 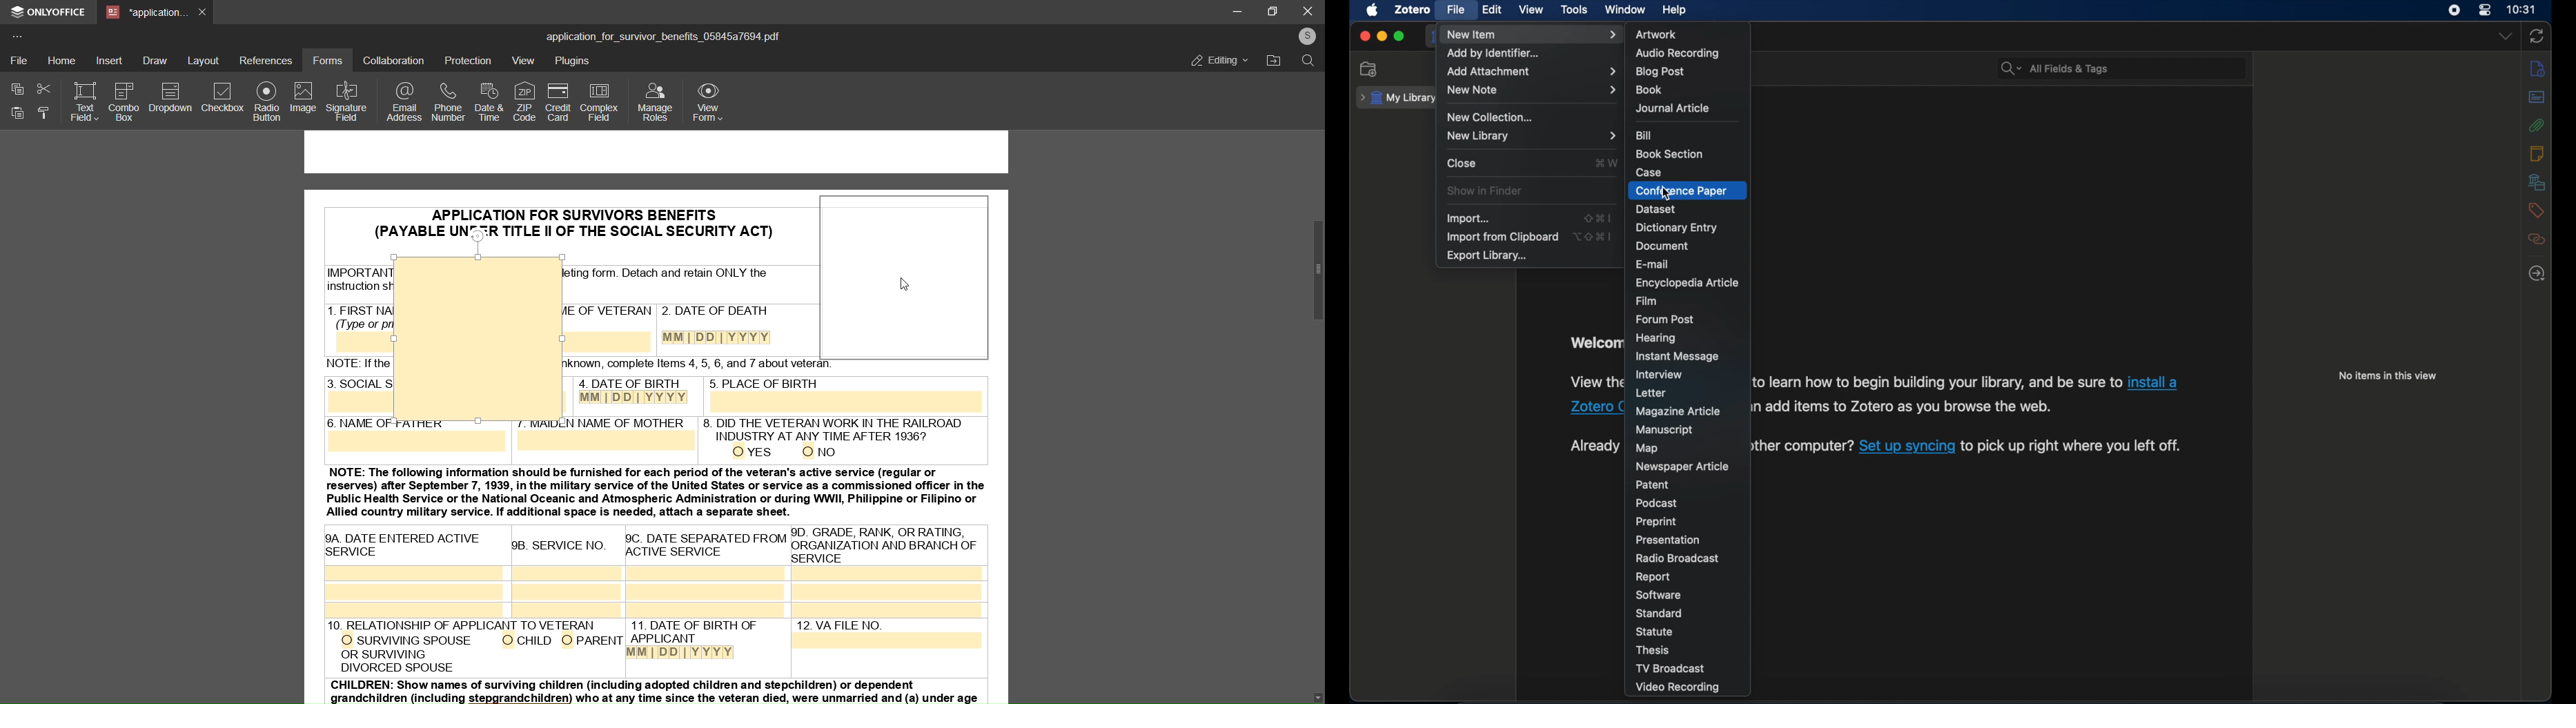 What do you see at coordinates (1937, 382) in the screenshot?
I see `text` at bounding box center [1937, 382].